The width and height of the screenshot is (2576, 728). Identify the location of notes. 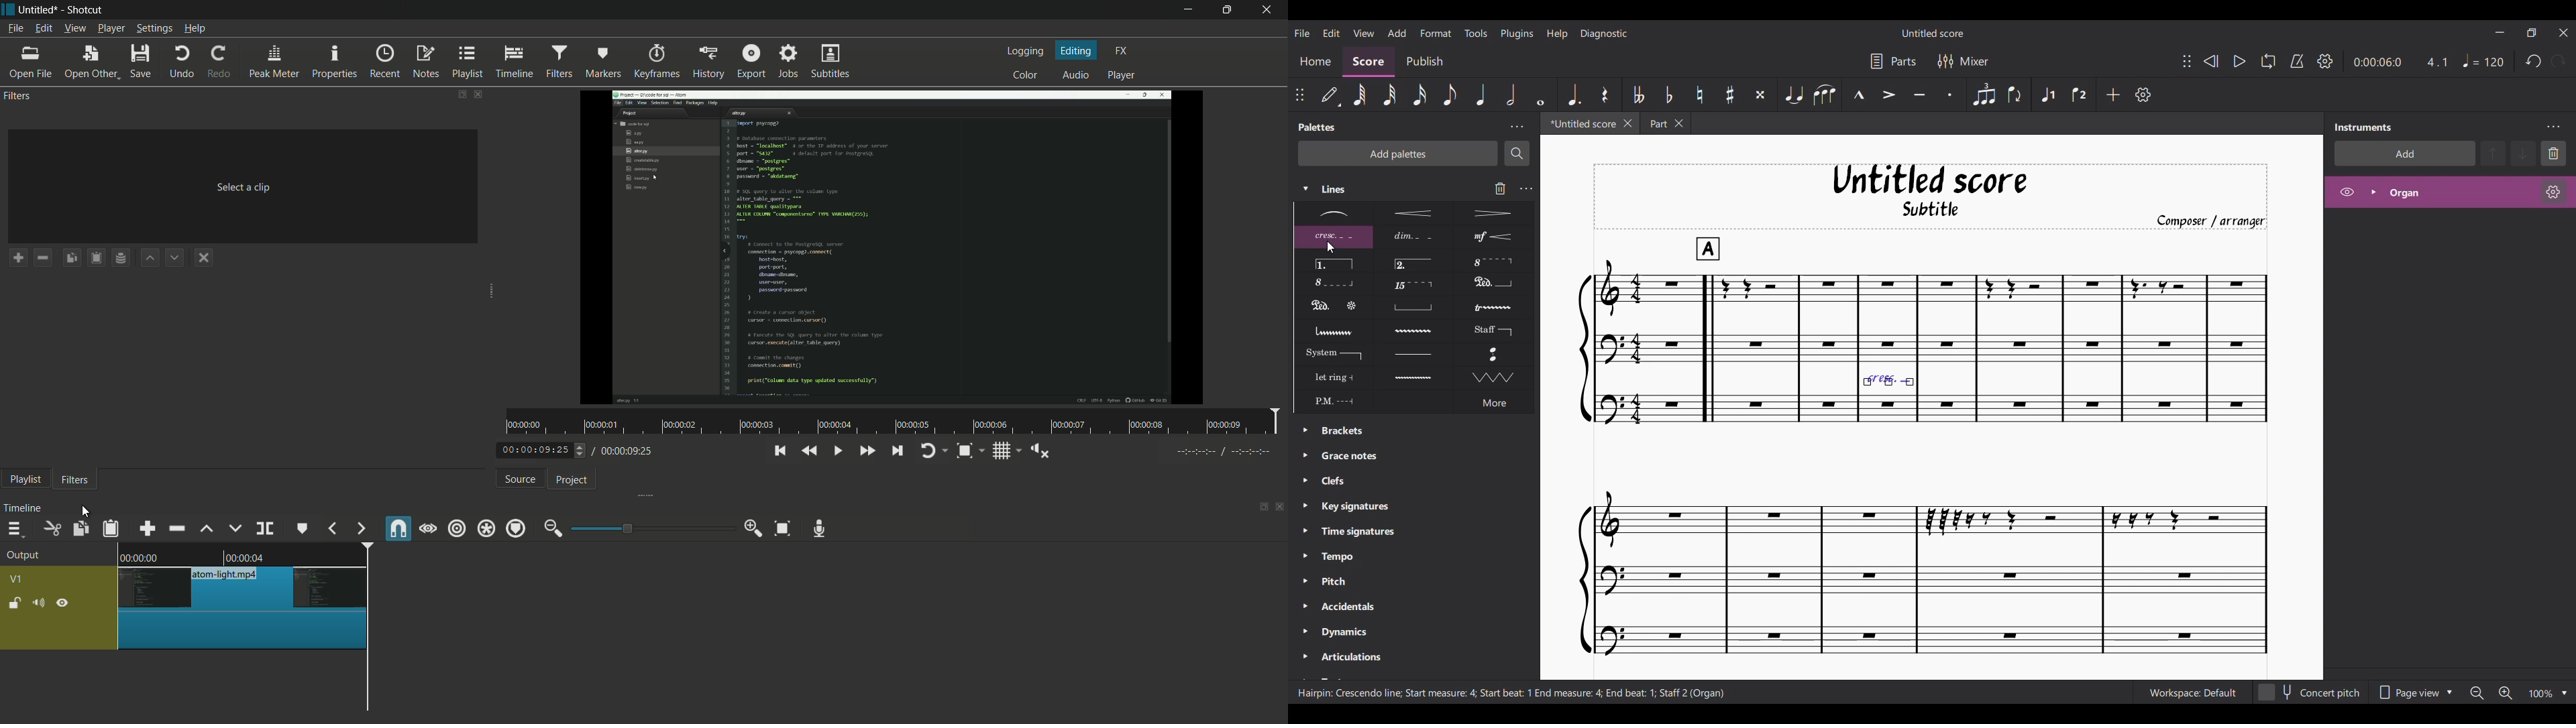
(425, 62).